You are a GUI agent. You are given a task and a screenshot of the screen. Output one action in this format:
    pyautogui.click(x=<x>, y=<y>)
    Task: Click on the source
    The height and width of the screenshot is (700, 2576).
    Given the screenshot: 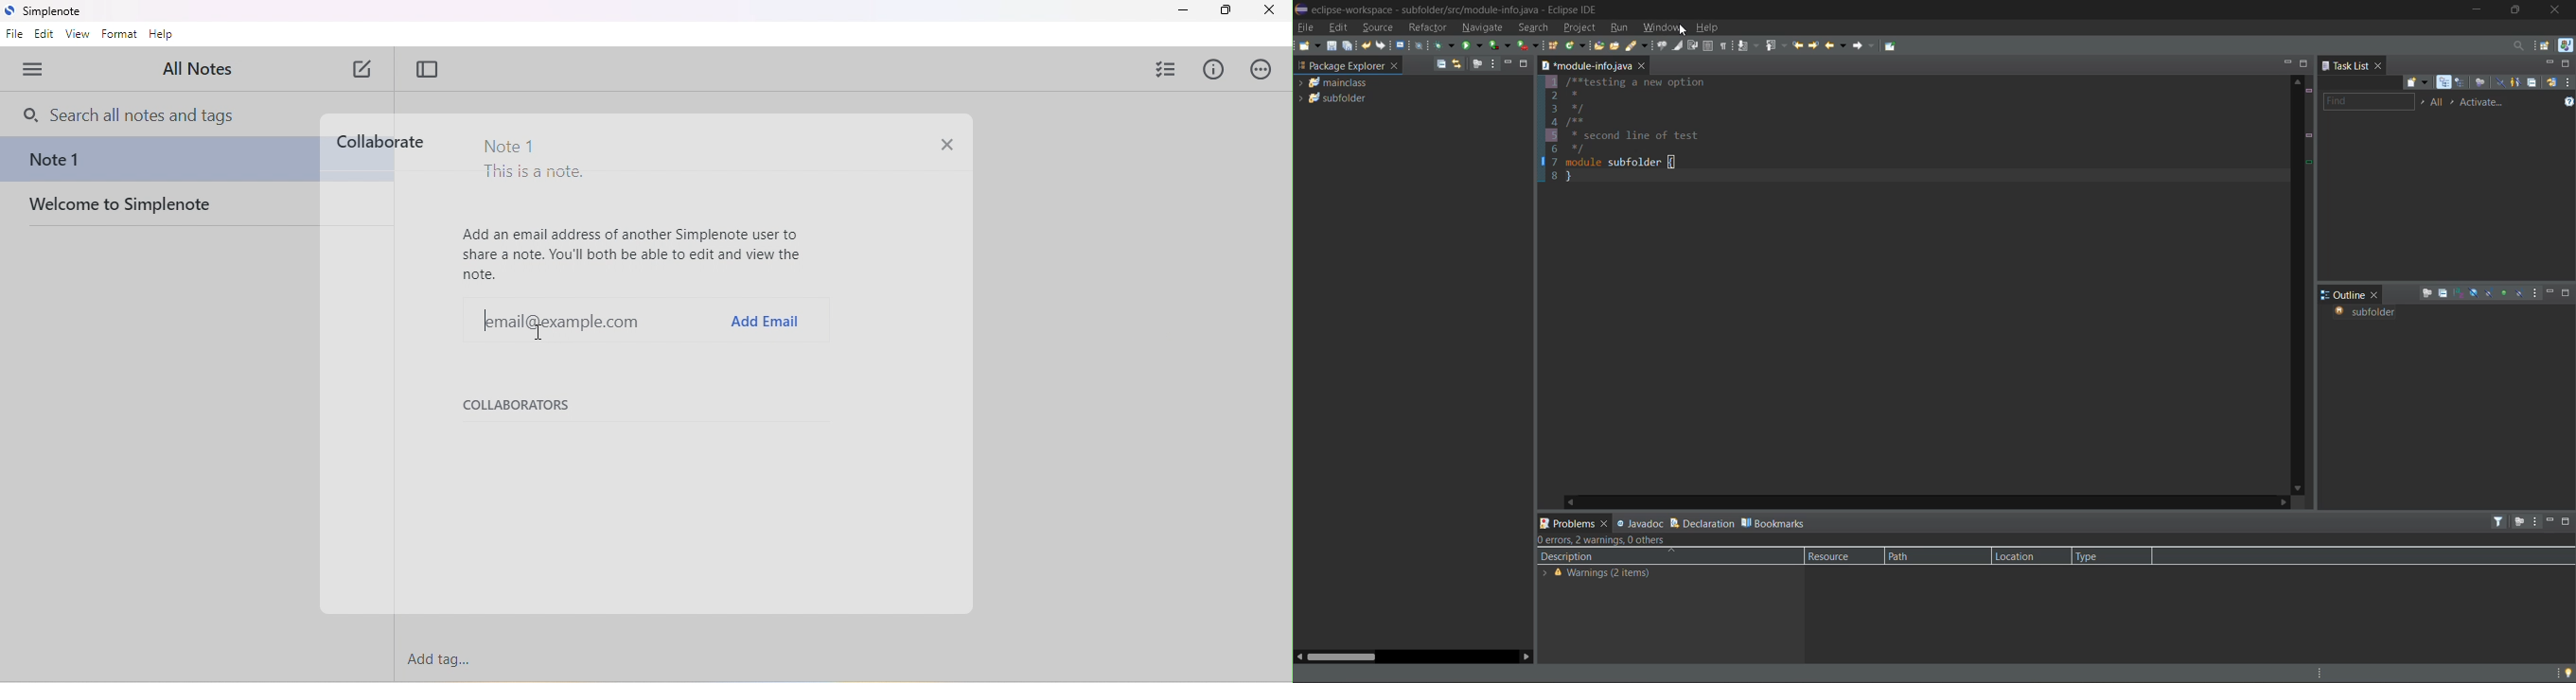 What is the action you would take?
    pyautogui.click(x=1376, y=26)
    